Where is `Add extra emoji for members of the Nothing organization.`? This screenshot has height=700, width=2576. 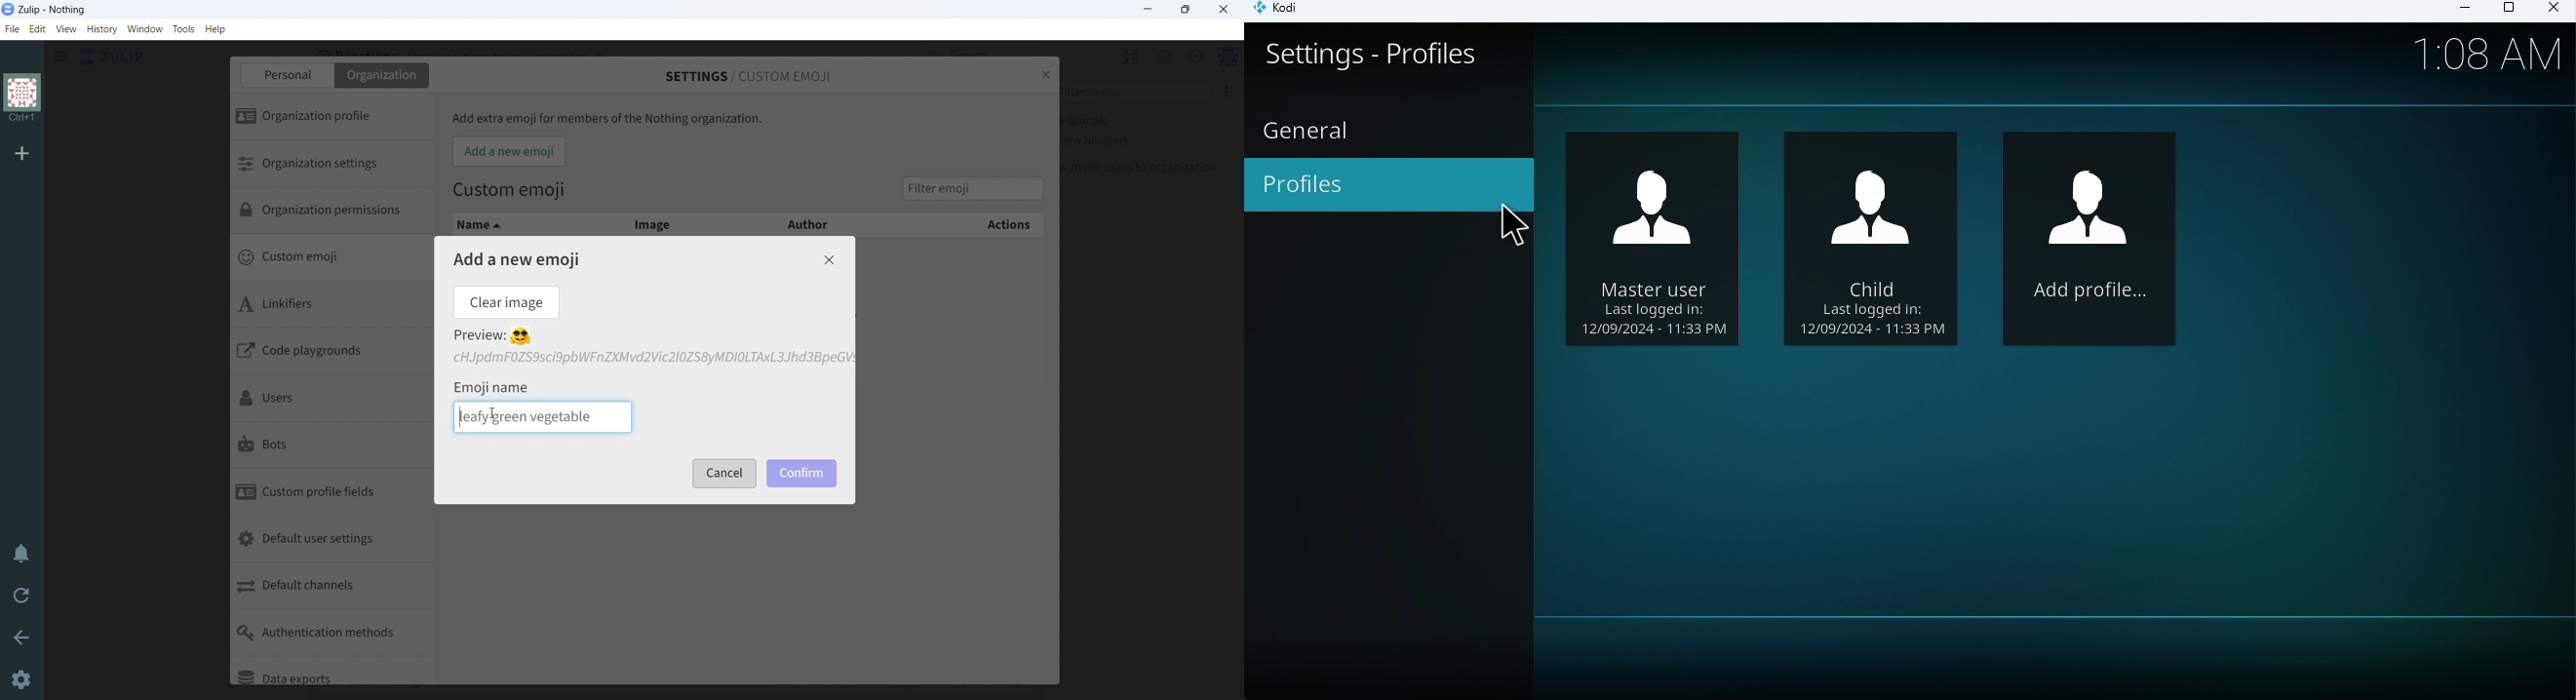 Add extra emoji for members of the Nothing organization. is located at coordinates (608, 119).